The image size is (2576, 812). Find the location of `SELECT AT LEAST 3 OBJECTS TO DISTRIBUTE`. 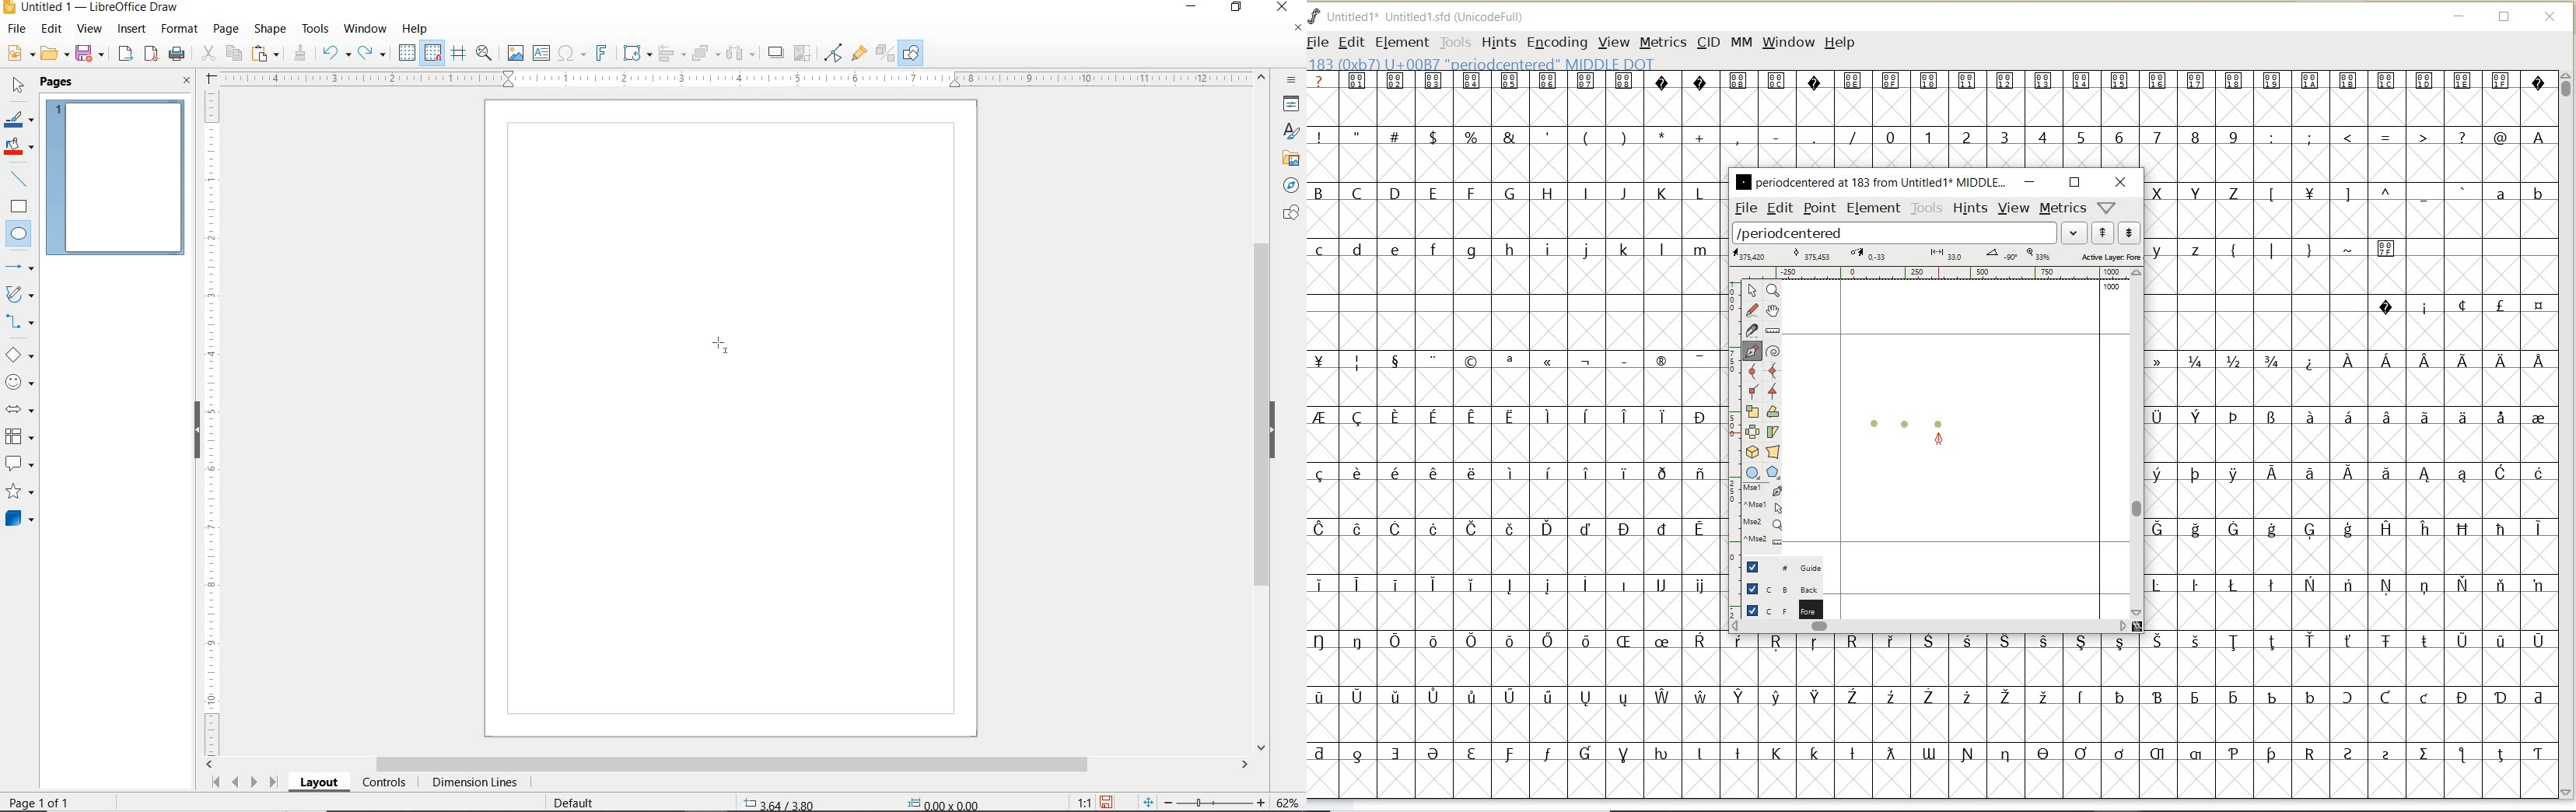

SELECT AT LEAST 3 OBJECTS TO DISTRIBUTE is located at coordinates (741, 52).